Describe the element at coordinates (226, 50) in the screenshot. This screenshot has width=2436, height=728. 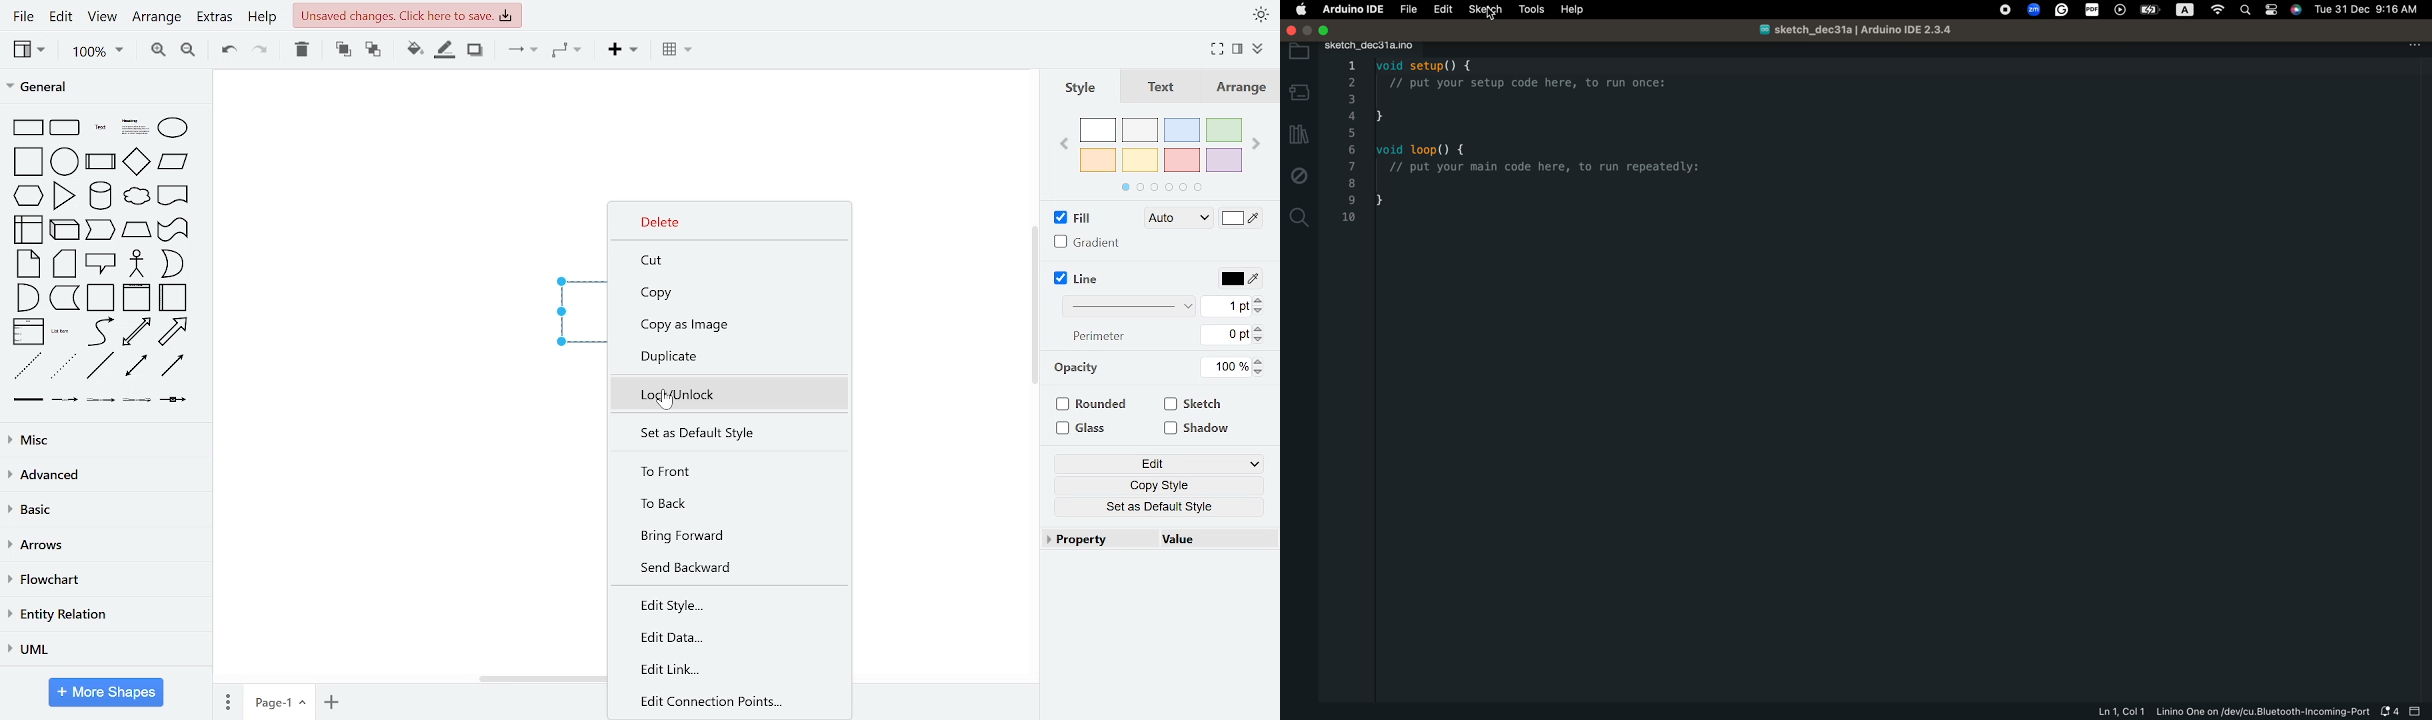
I see `undo` at that location.